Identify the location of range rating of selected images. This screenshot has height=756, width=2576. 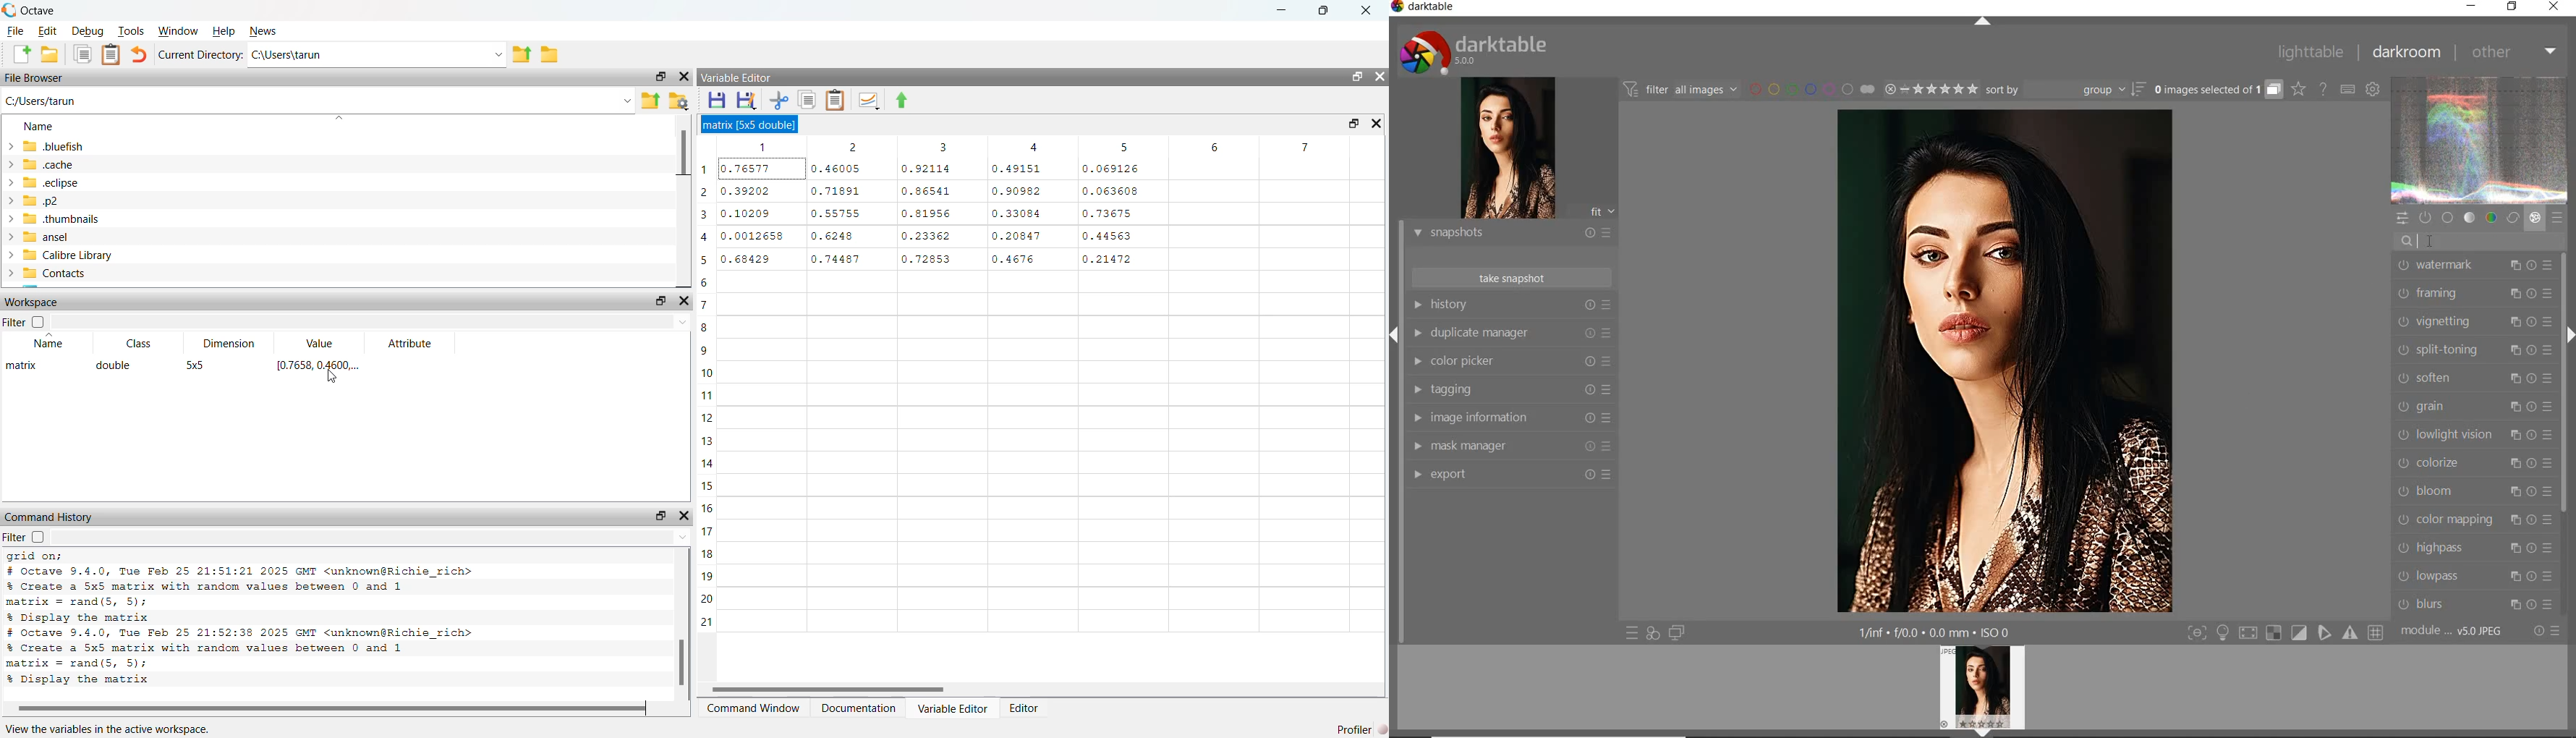
(1929, 90).